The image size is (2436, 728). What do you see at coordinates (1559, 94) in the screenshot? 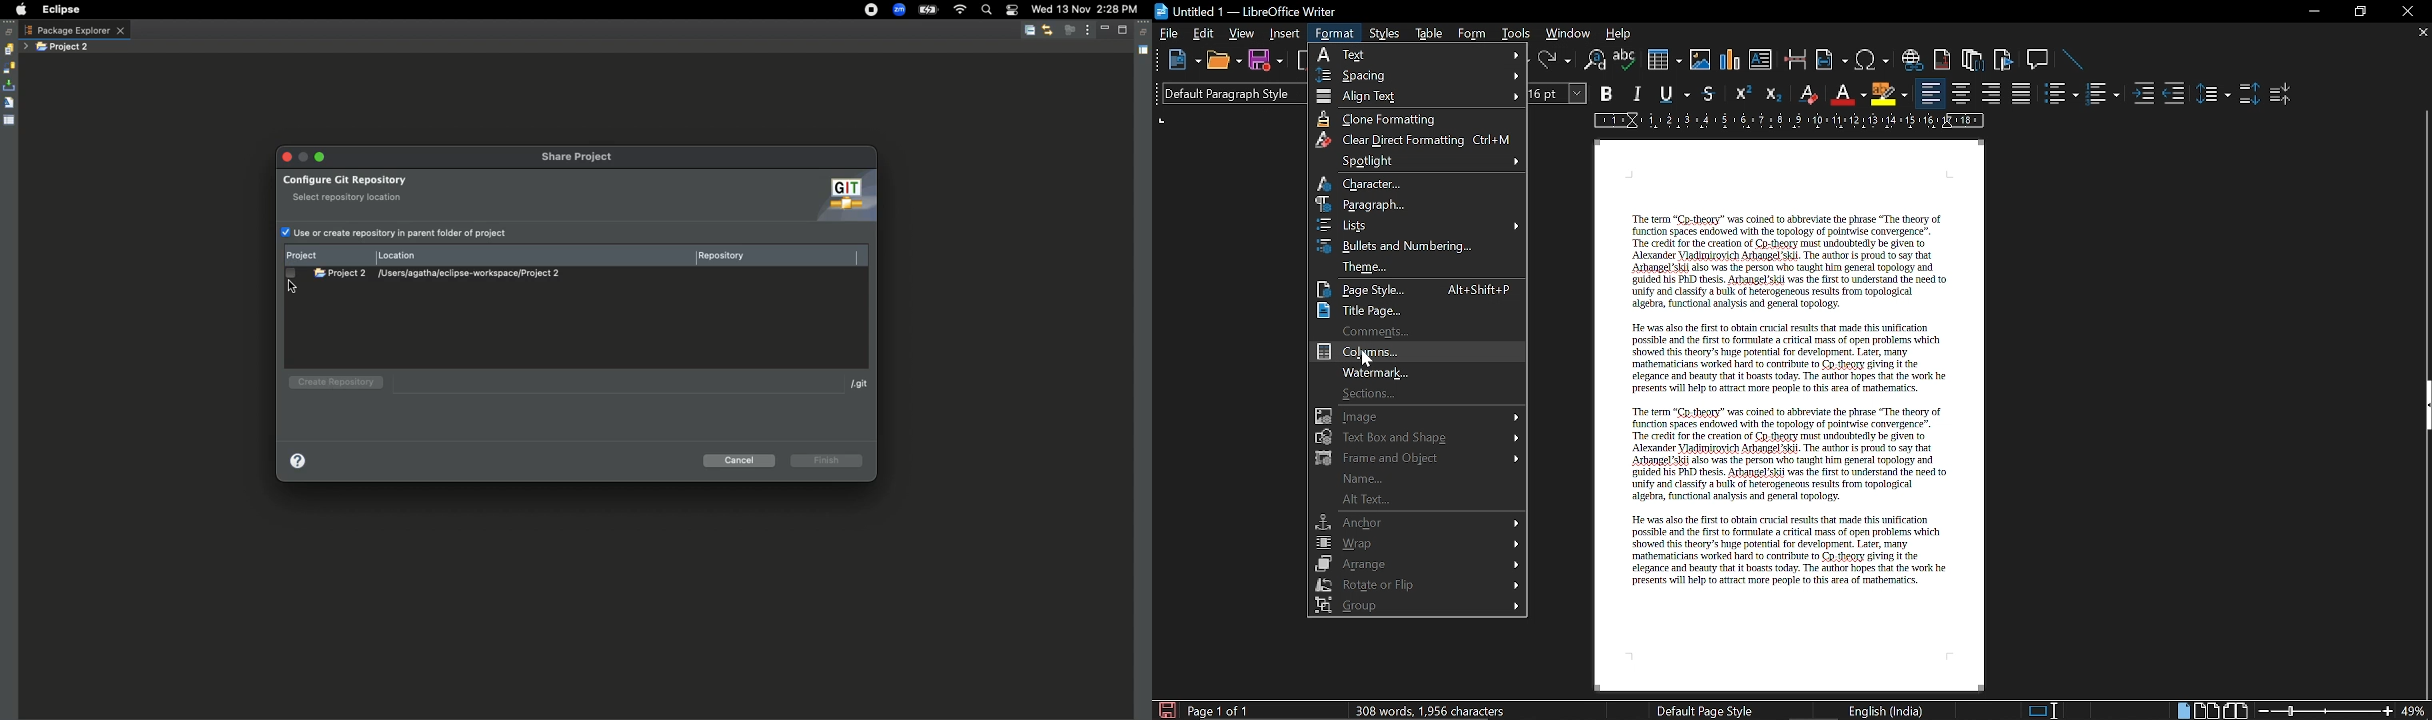
I see `Text size` at bounding box center [1559, 94].